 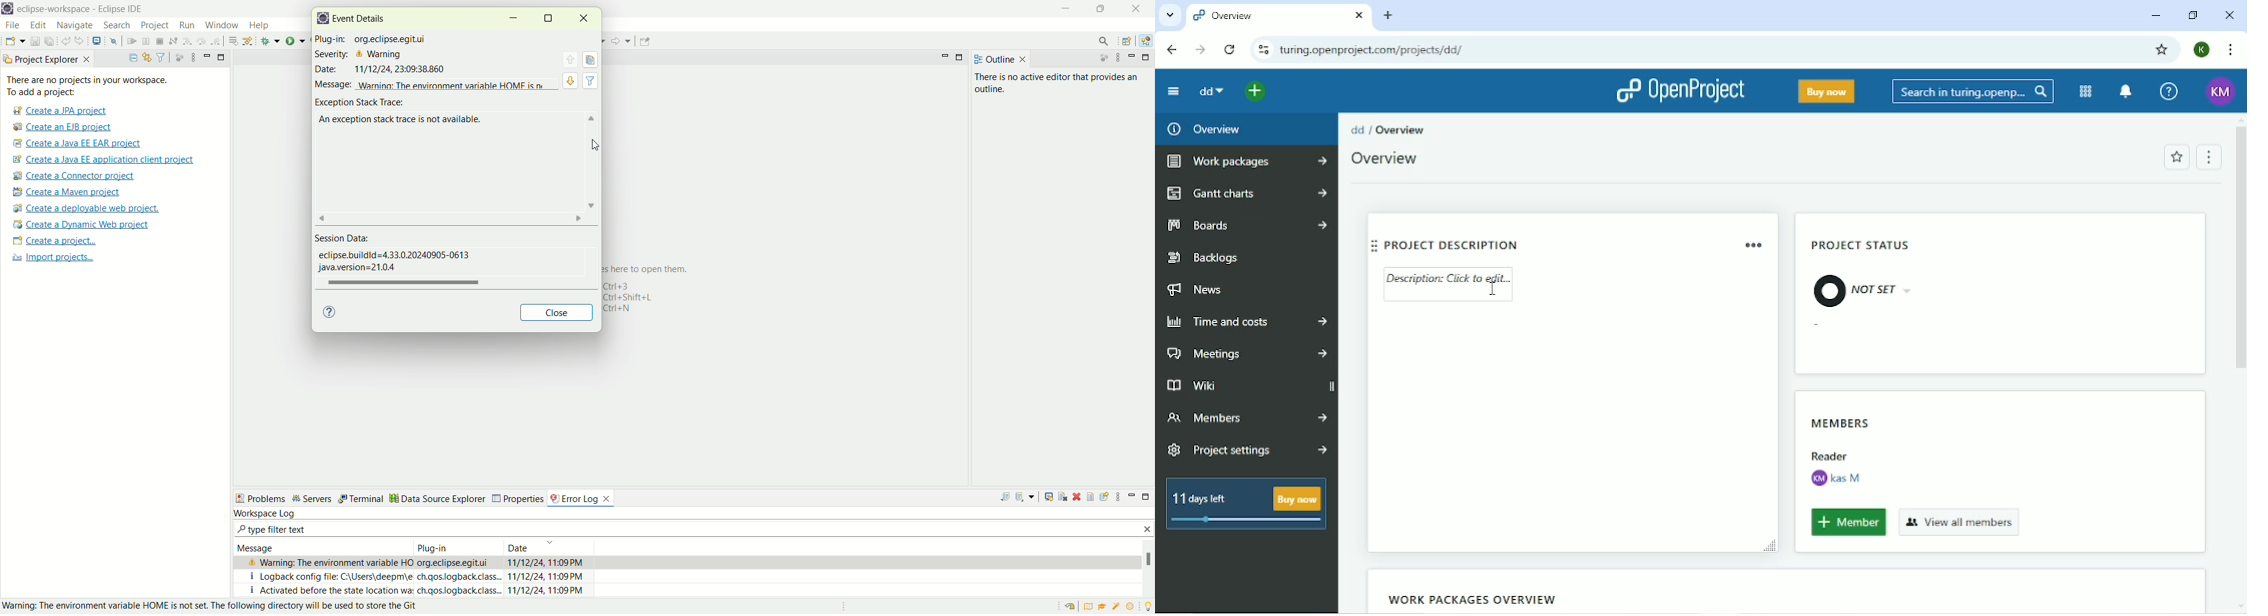 What do you see at coordinates (131, 56) in the screenshot?
I see `collapse all` at bounding box center [131, 56].